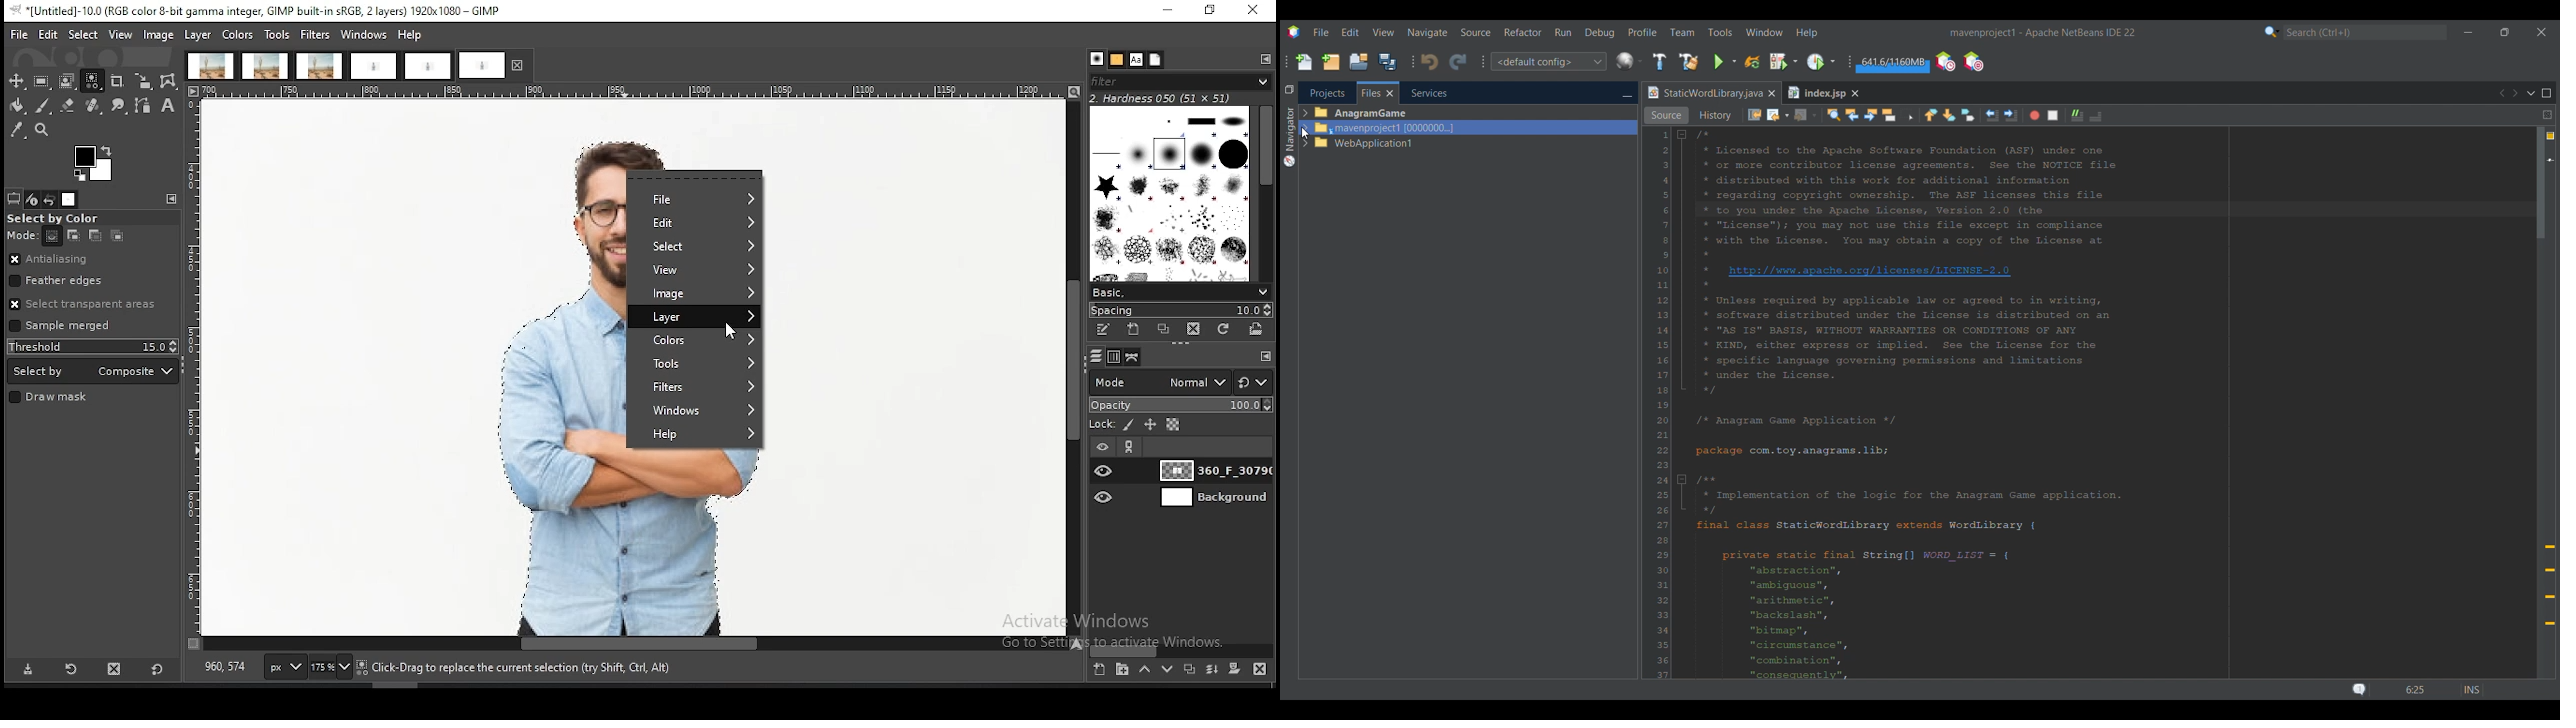  What do you see at coordinates (1144, 669) in the screenshot?
I see `move layer one step up` at bounding box center [1144, 669].